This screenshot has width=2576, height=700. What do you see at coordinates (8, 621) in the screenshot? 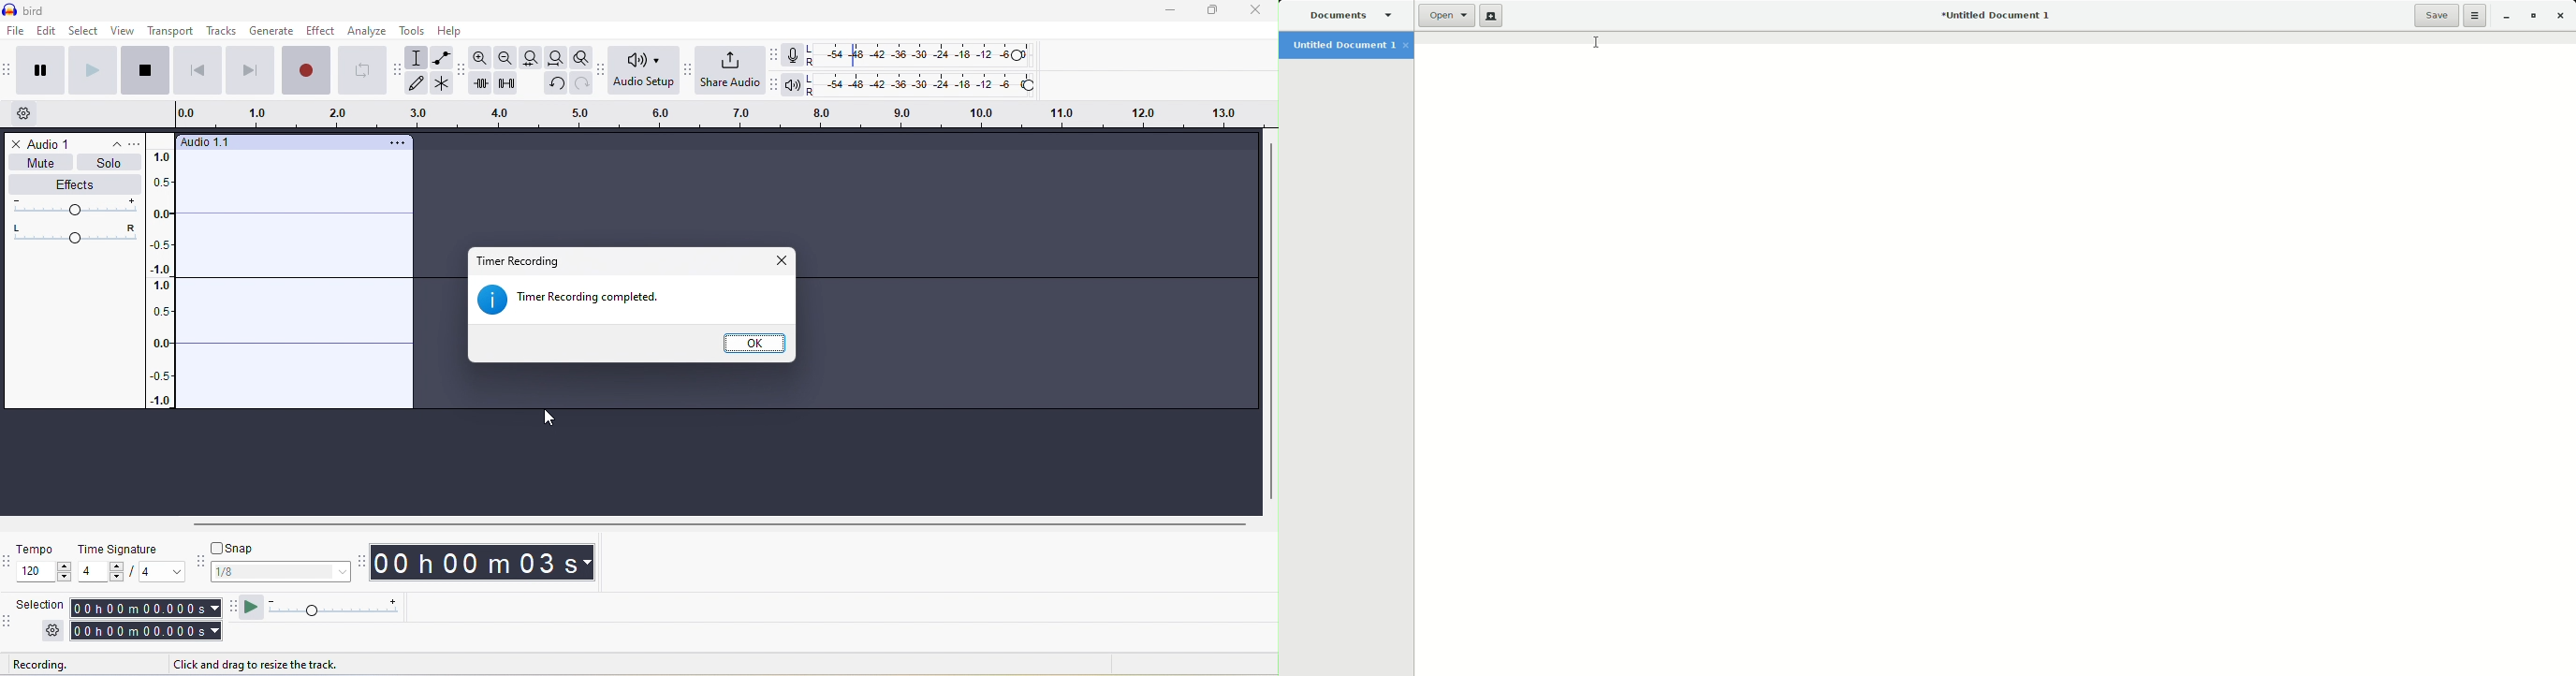
I see `audacity selection toolbar` at bounding box center [8, 621].